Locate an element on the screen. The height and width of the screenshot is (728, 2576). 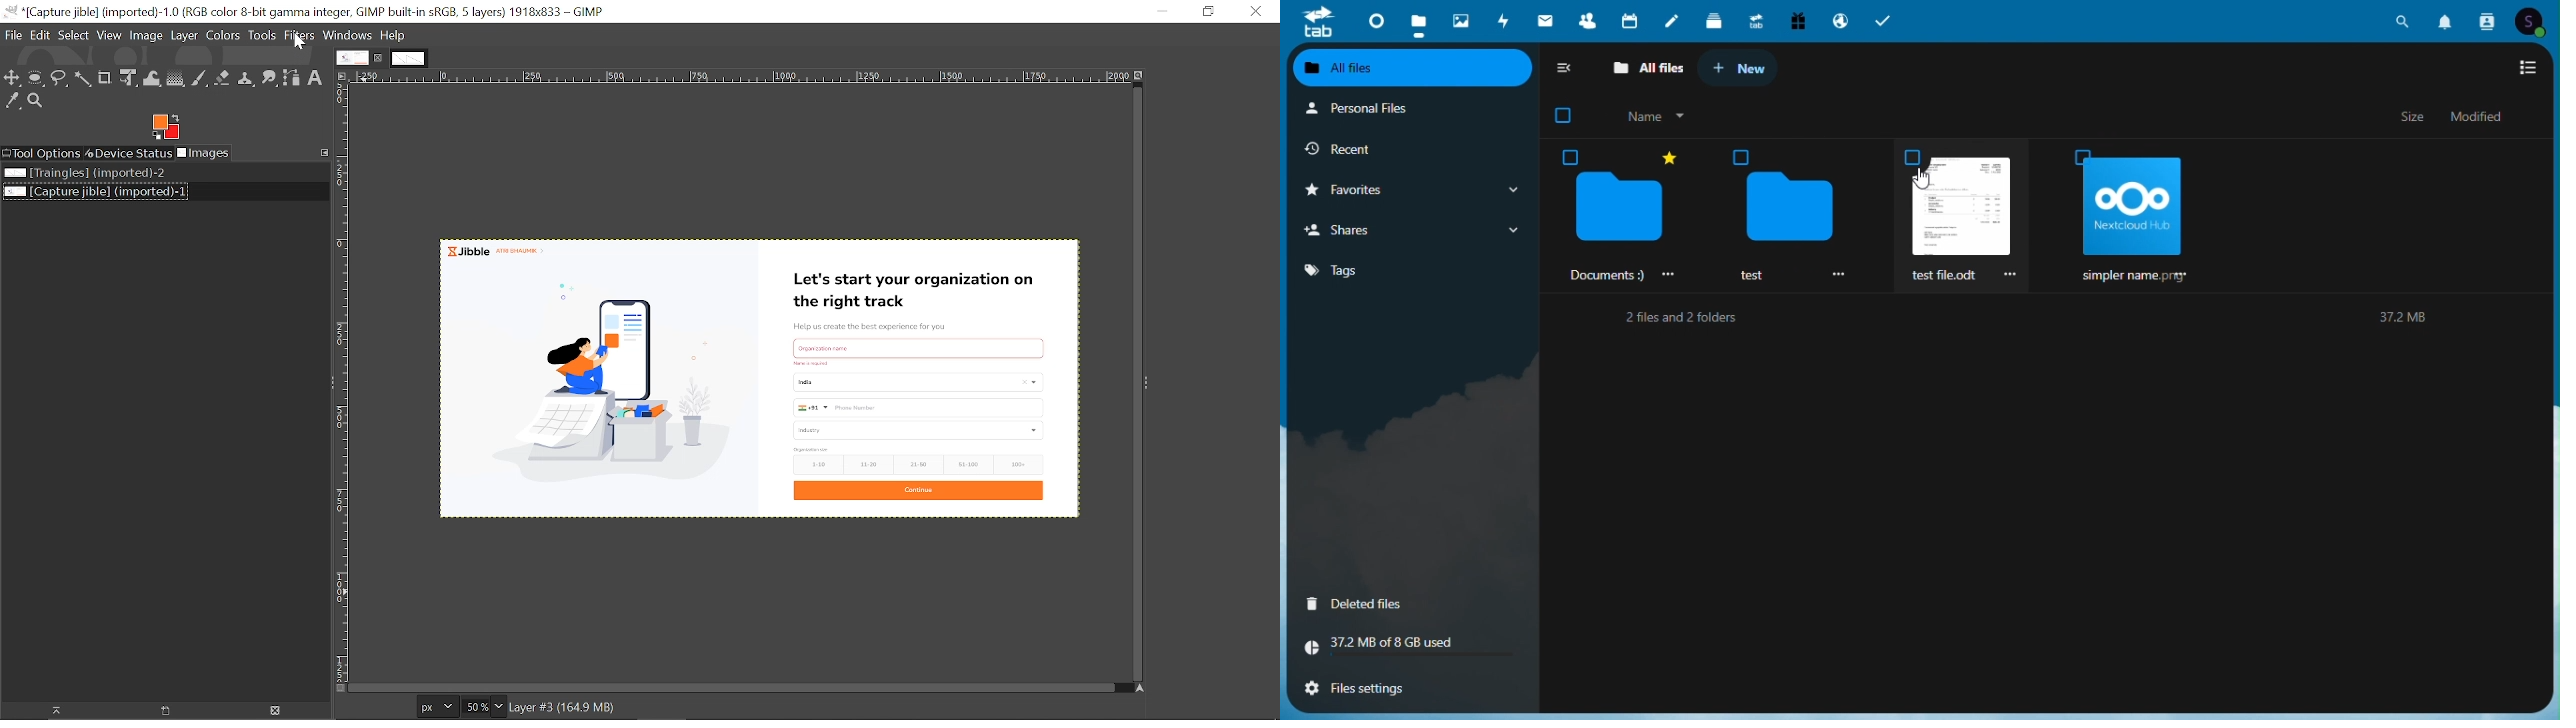
text is located at coordinates (813, 363).